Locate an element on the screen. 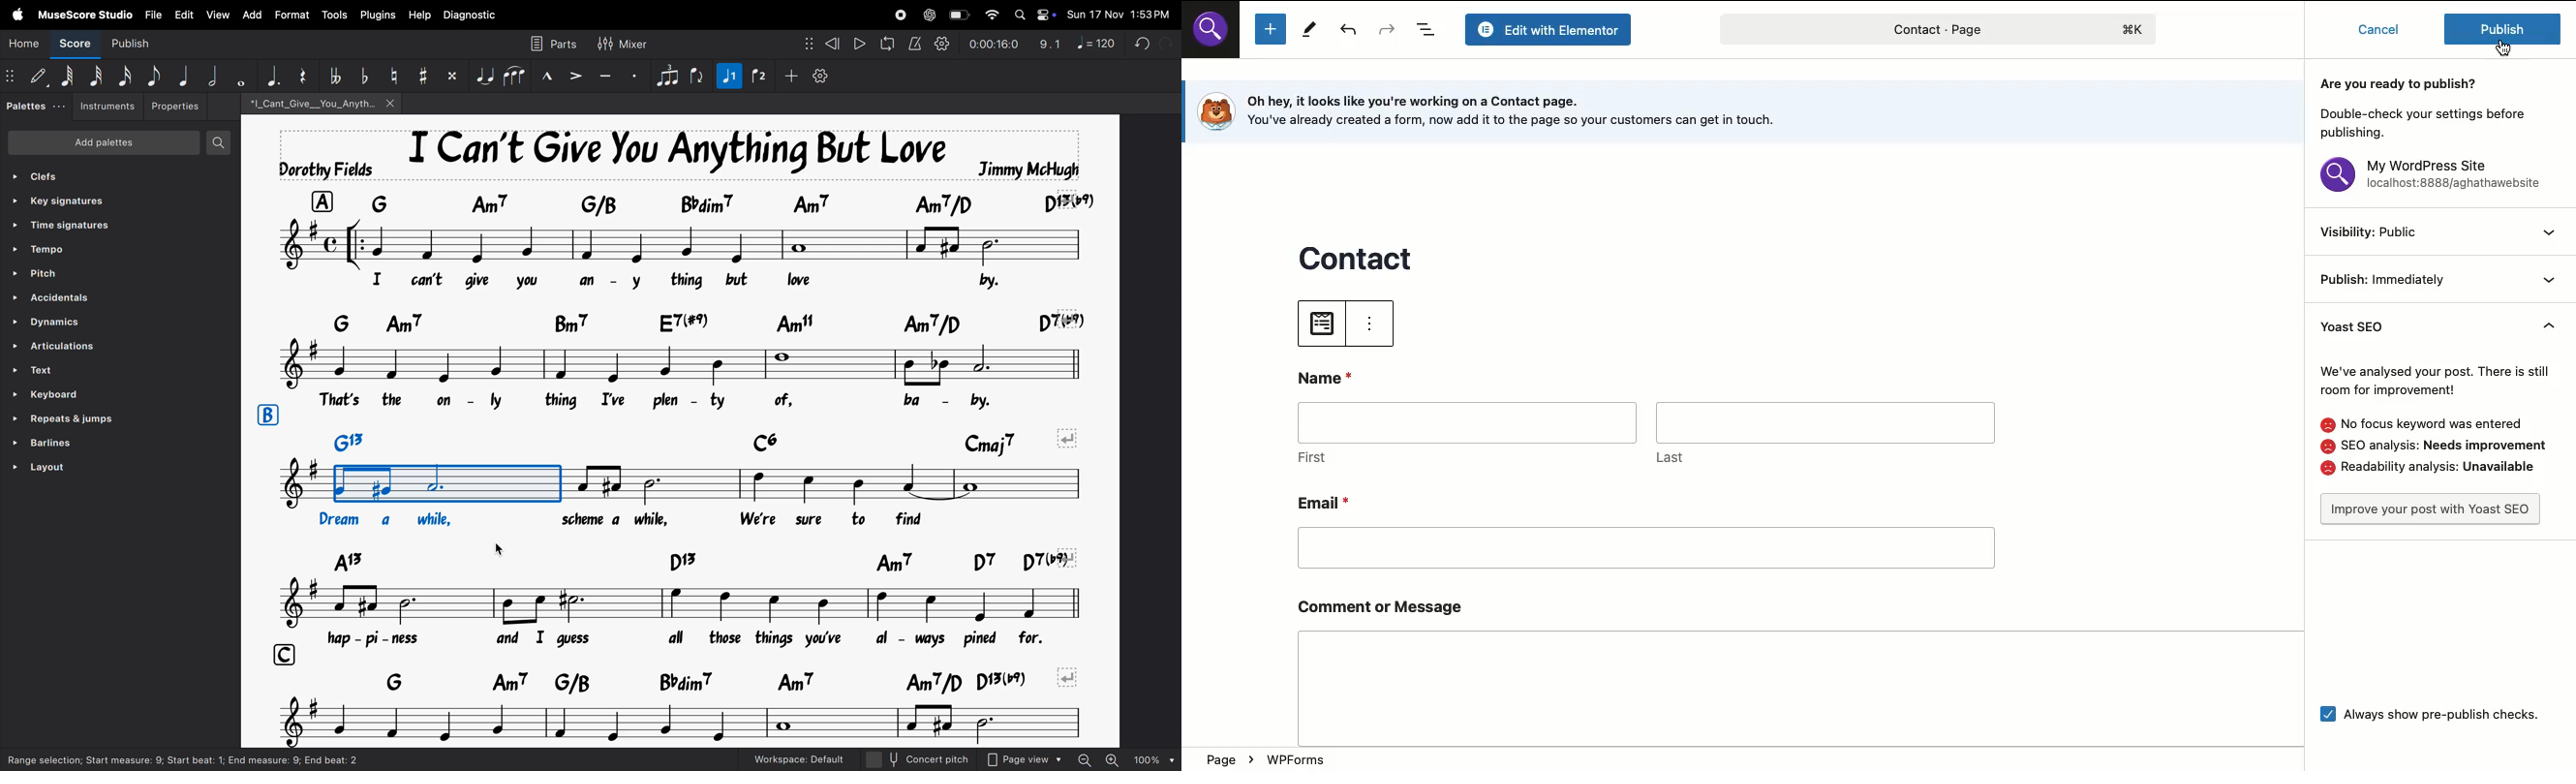  Home is located at coordinates (25, 43).